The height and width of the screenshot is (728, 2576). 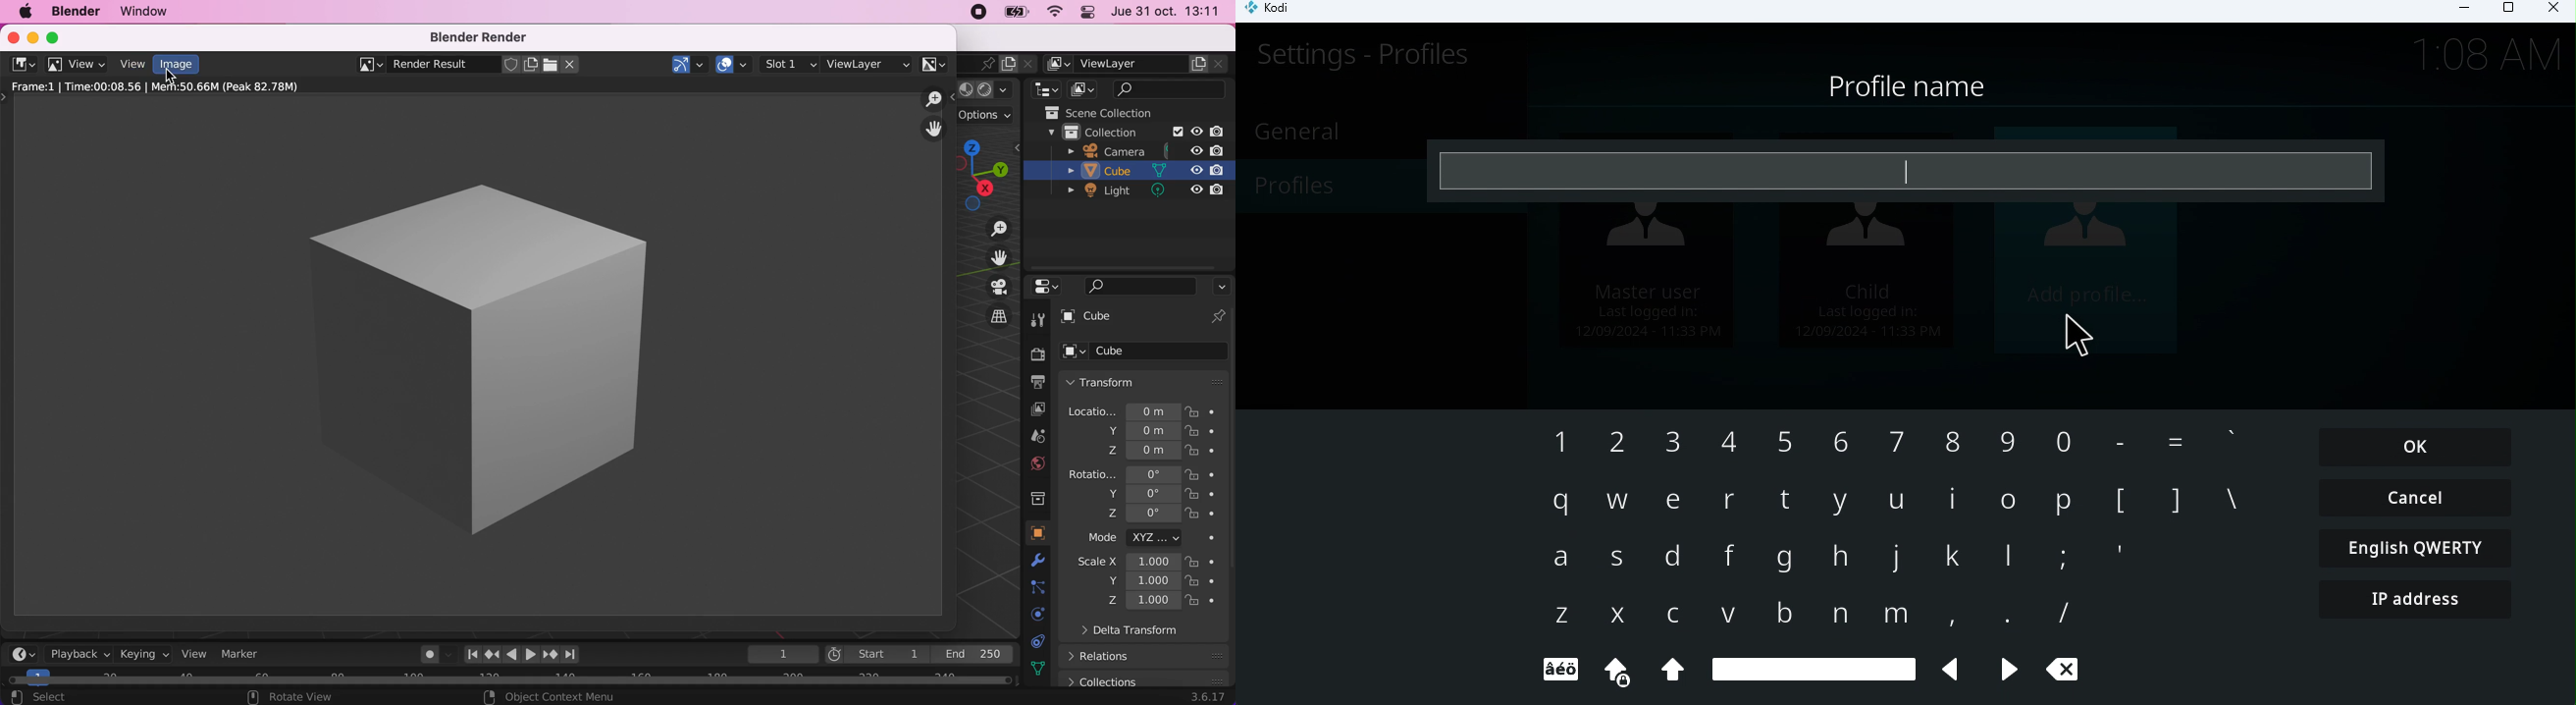 I want to click on blender, so click(x=75, y=12).